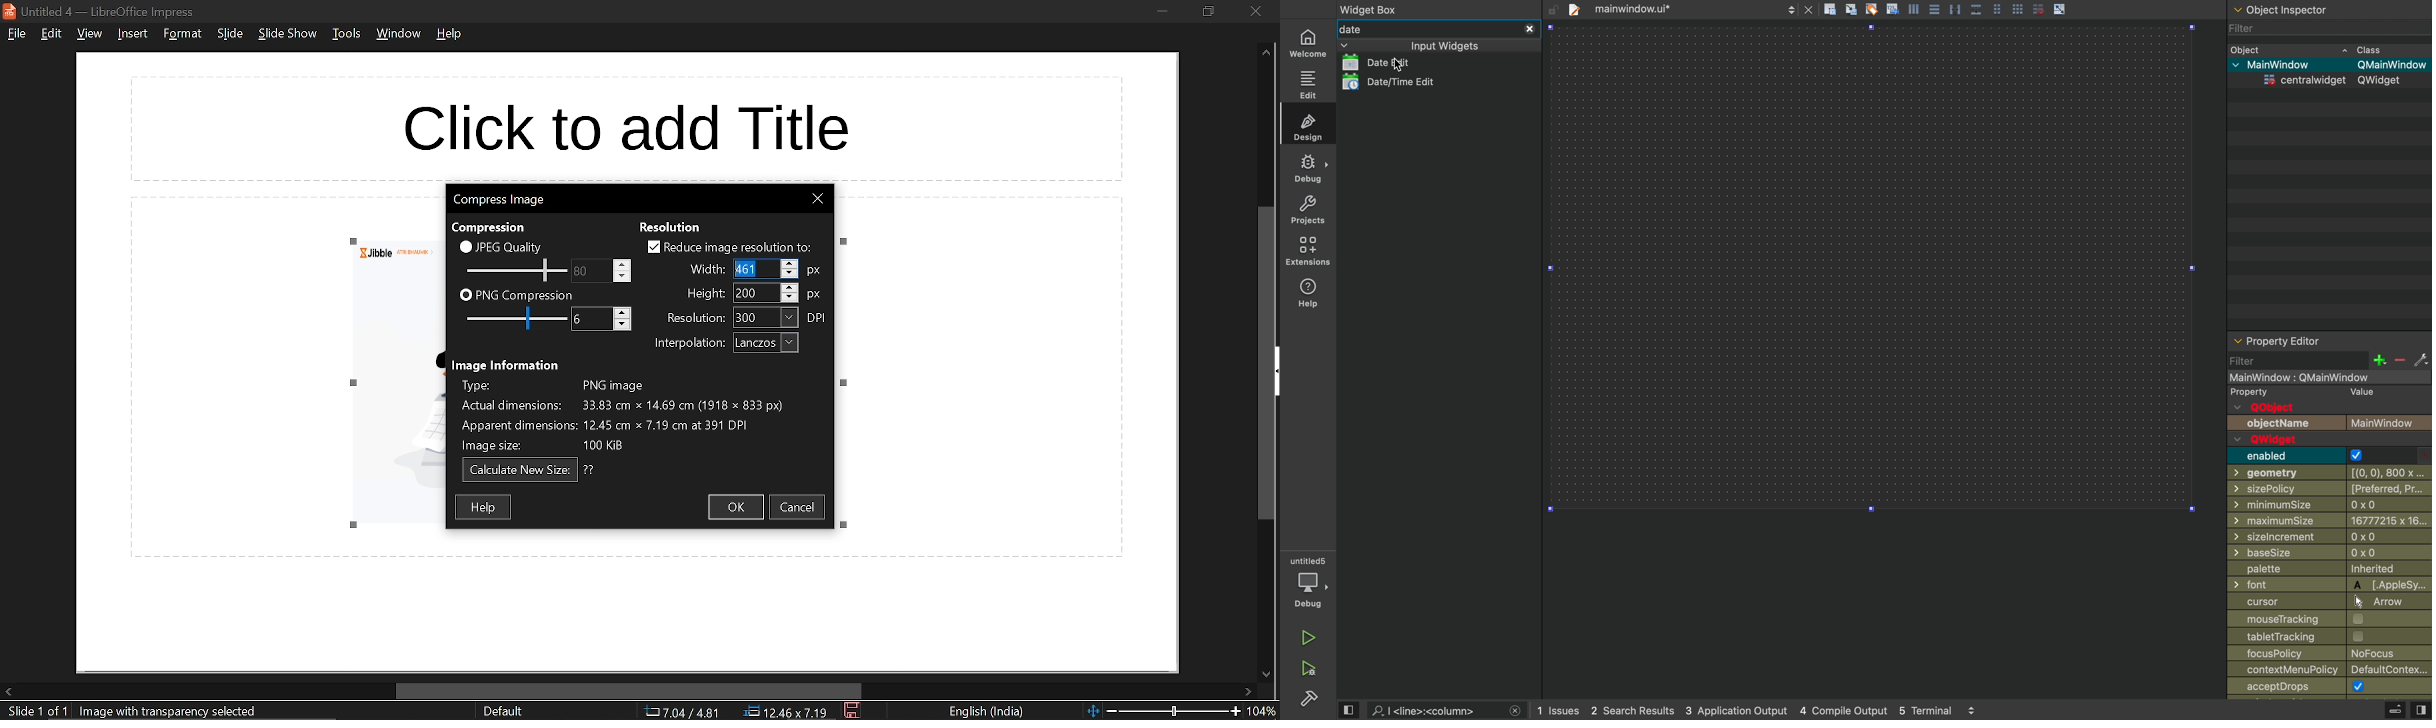 This screenshot has width=2436, height=728. What do you see at coordinates (2325, 506) in the screenshot?
I see `minimussize` at bounding box center [2325, 506].